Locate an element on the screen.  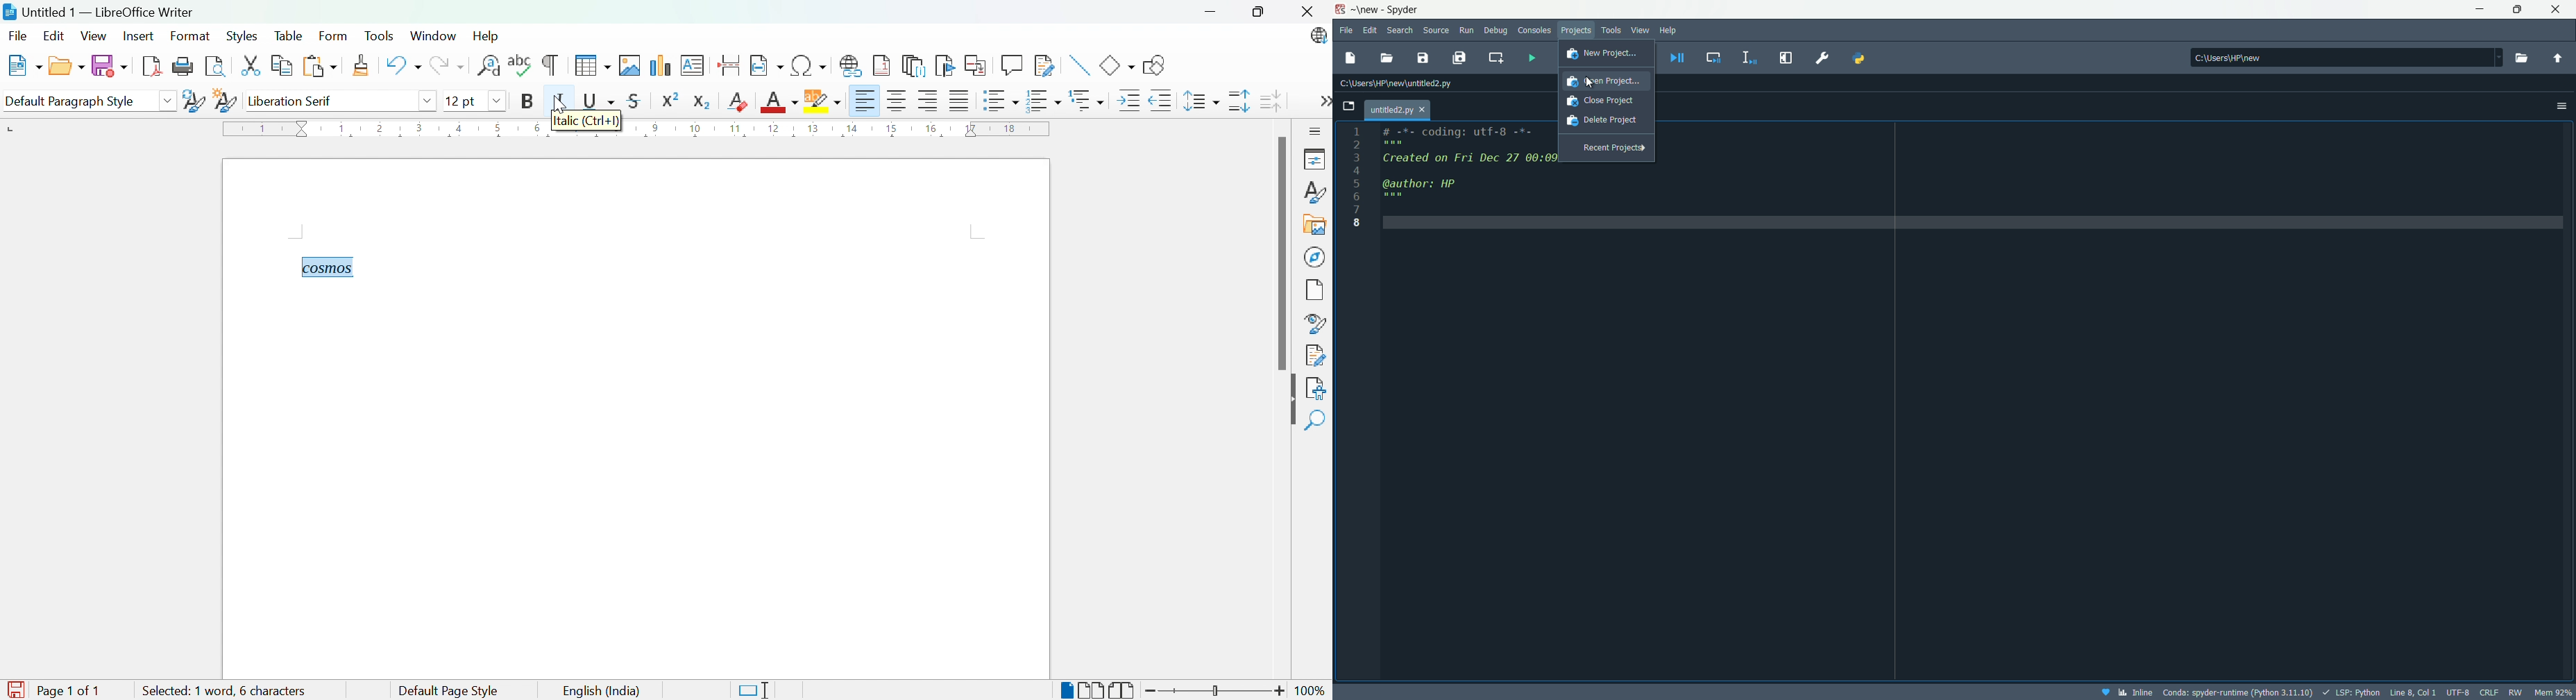
delete project is located at coordinates (1604, 119).